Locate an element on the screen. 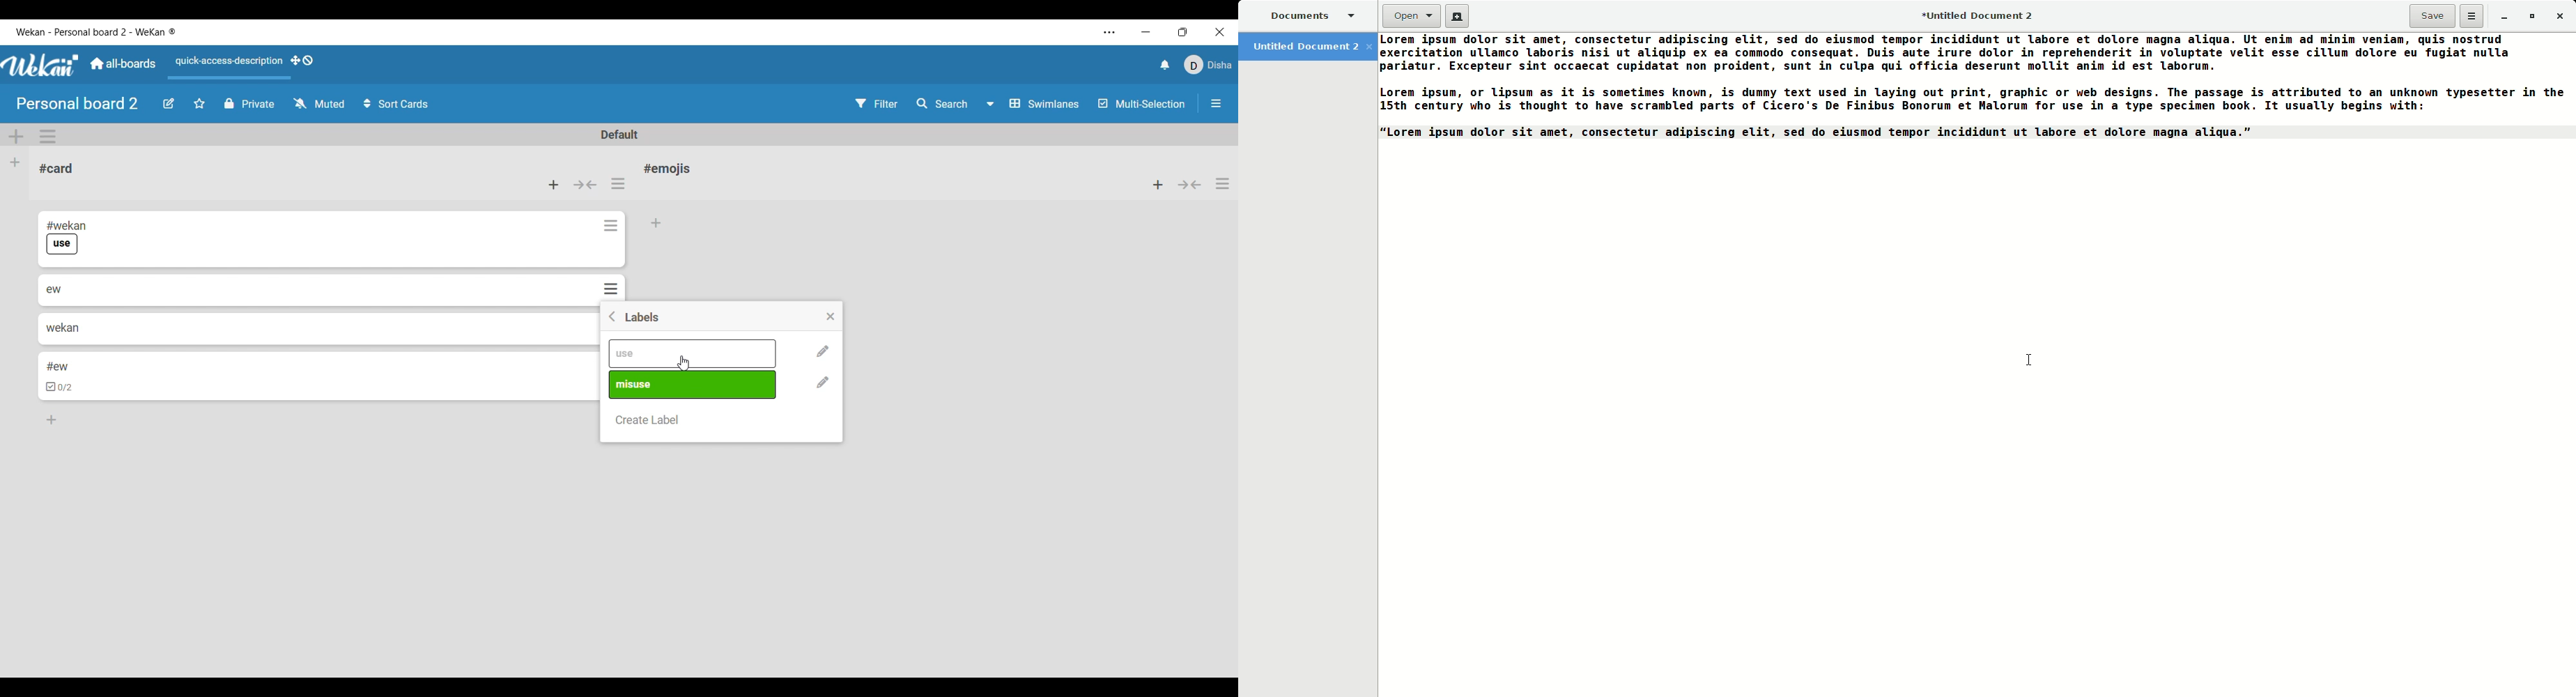 This screenshot has width=2576, height=700. Software logo is located at coordinates (41, 65).